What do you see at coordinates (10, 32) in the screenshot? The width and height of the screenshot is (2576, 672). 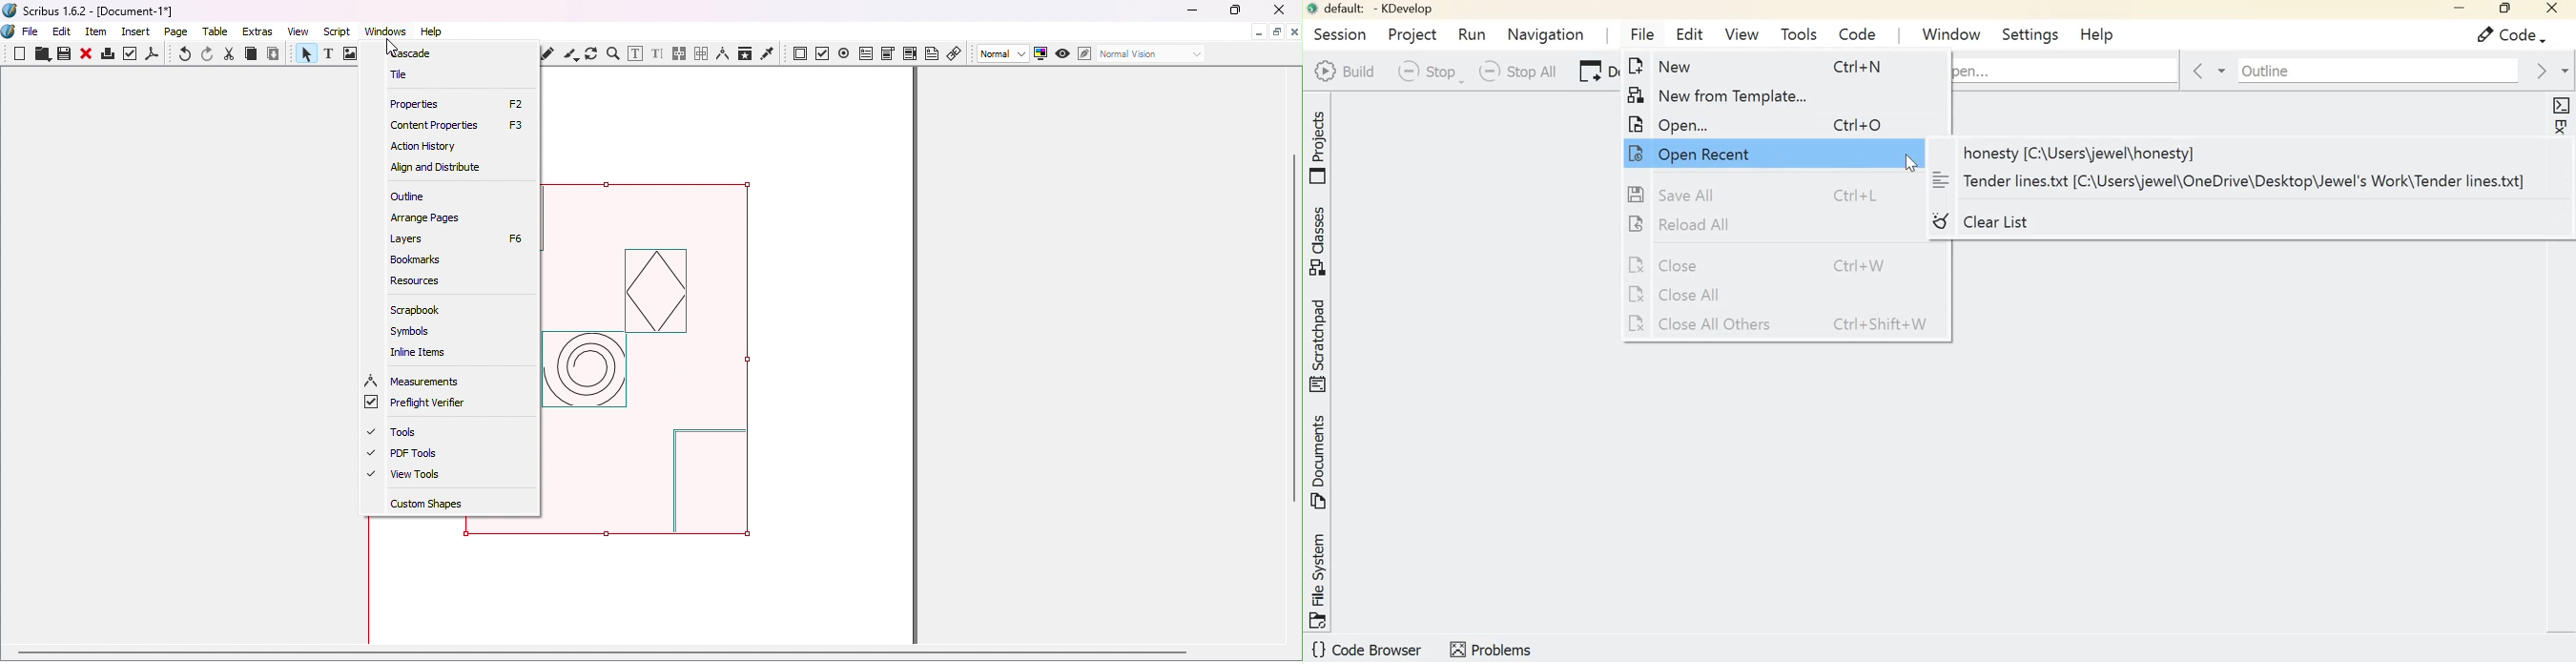 I see `Logo` at bounding box center [10, 32].